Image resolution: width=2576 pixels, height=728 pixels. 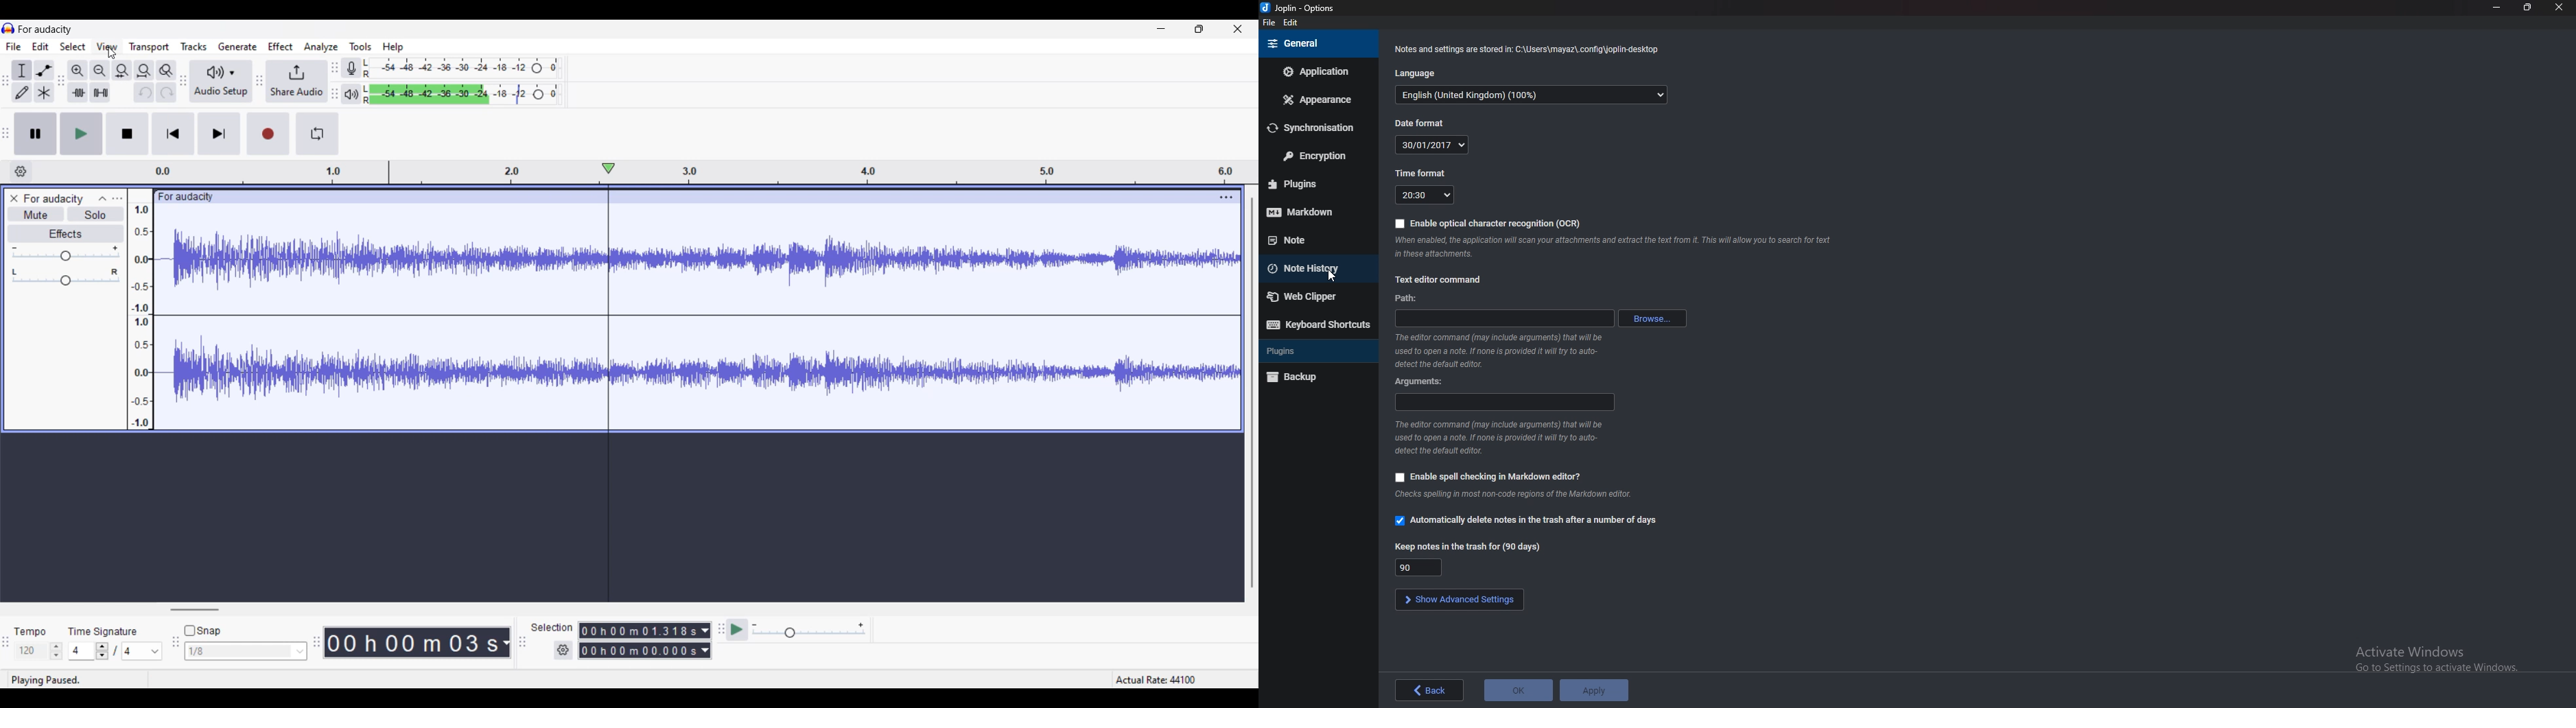 What do you see at coordinates (122, 71) in the screenshot?
I see `Fit selection to width` at bounding box center [122, 71].